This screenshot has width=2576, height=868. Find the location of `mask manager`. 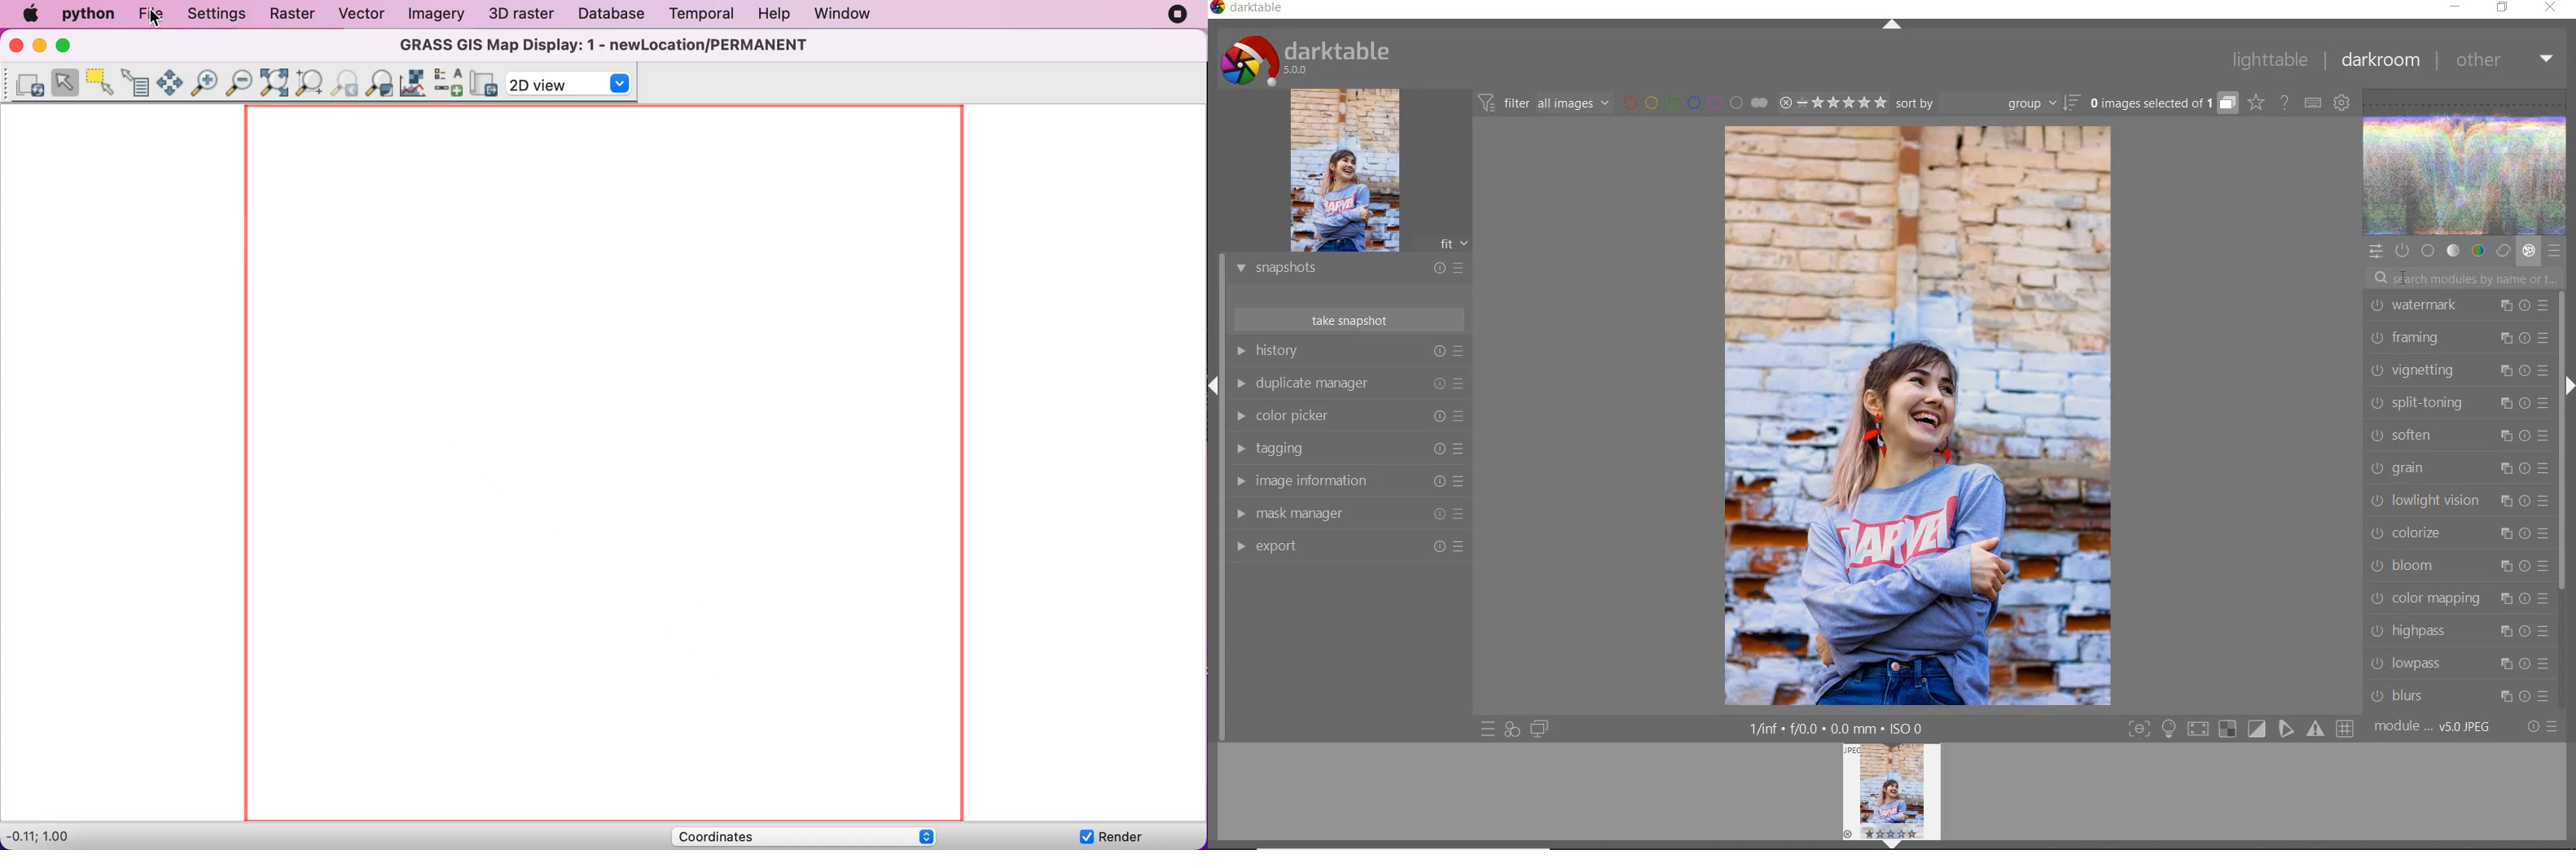

mask manager is located at coordinates (1348, 515).